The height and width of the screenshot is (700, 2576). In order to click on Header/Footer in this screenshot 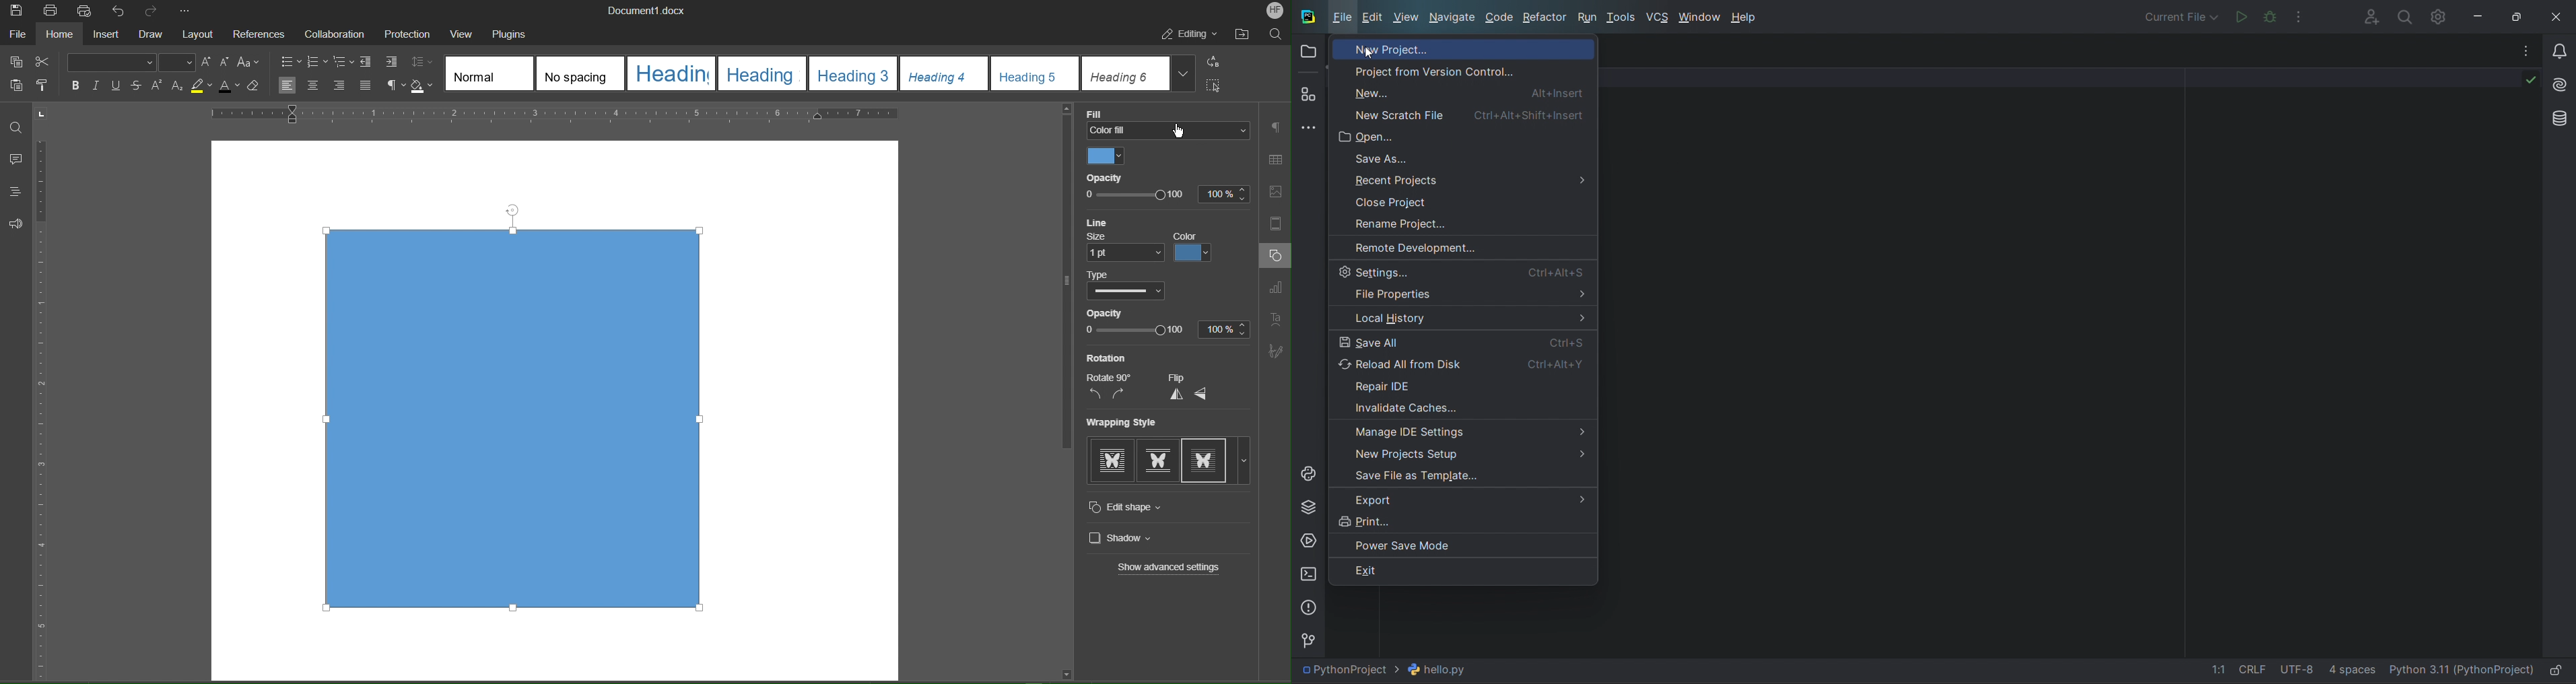, I will do `click(1279, 225)`.